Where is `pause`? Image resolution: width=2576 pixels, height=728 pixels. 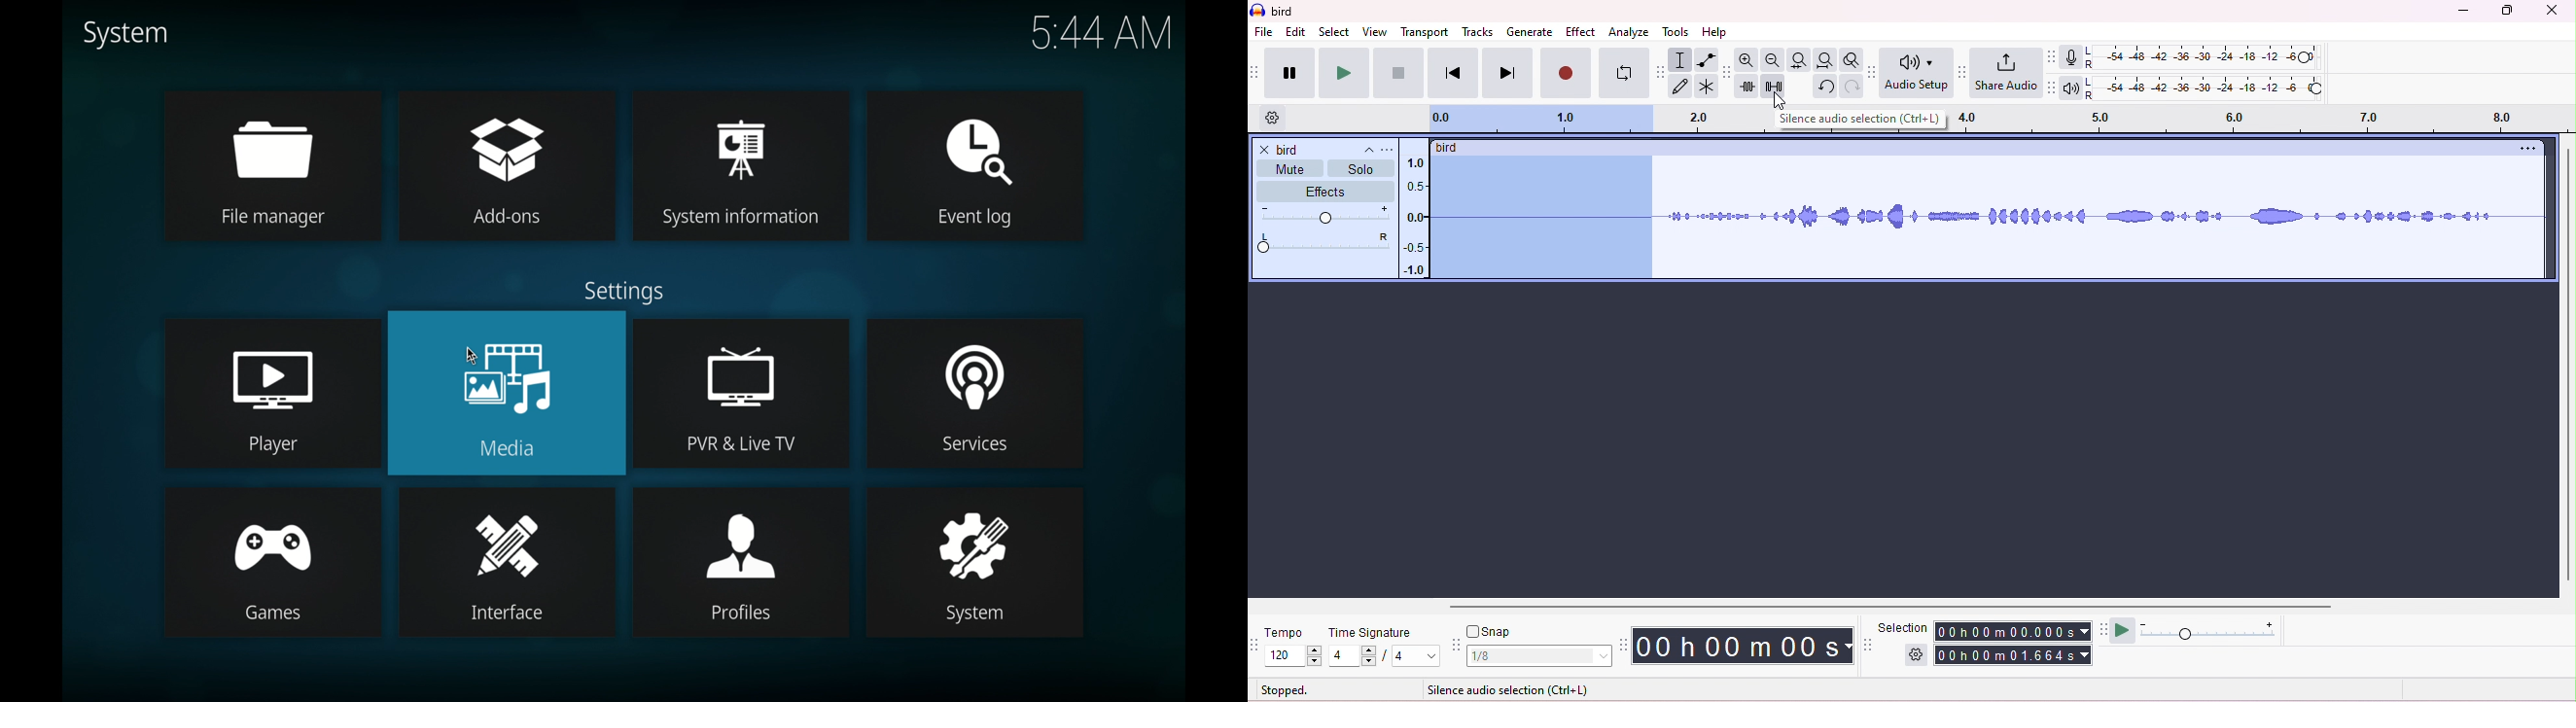
pause is located at coordinates (1290, 73).